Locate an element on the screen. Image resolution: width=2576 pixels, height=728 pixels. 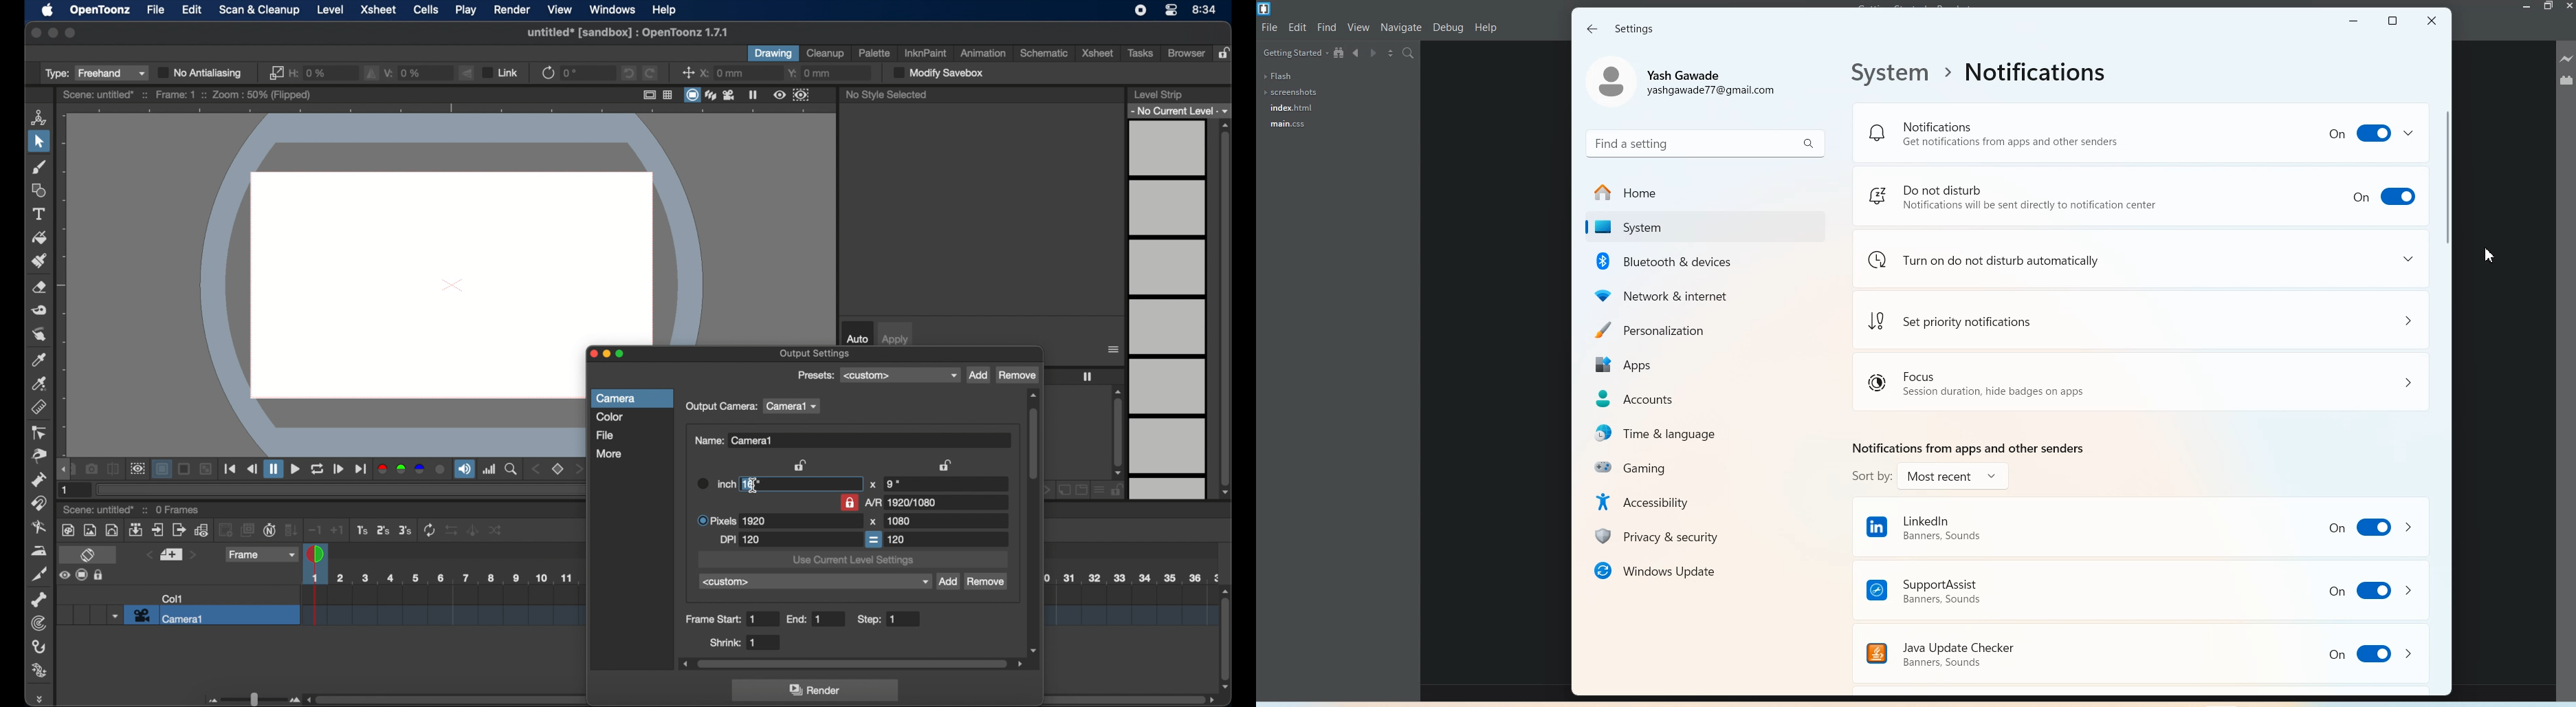
Network & internet is located at coordinates (1699, 294).